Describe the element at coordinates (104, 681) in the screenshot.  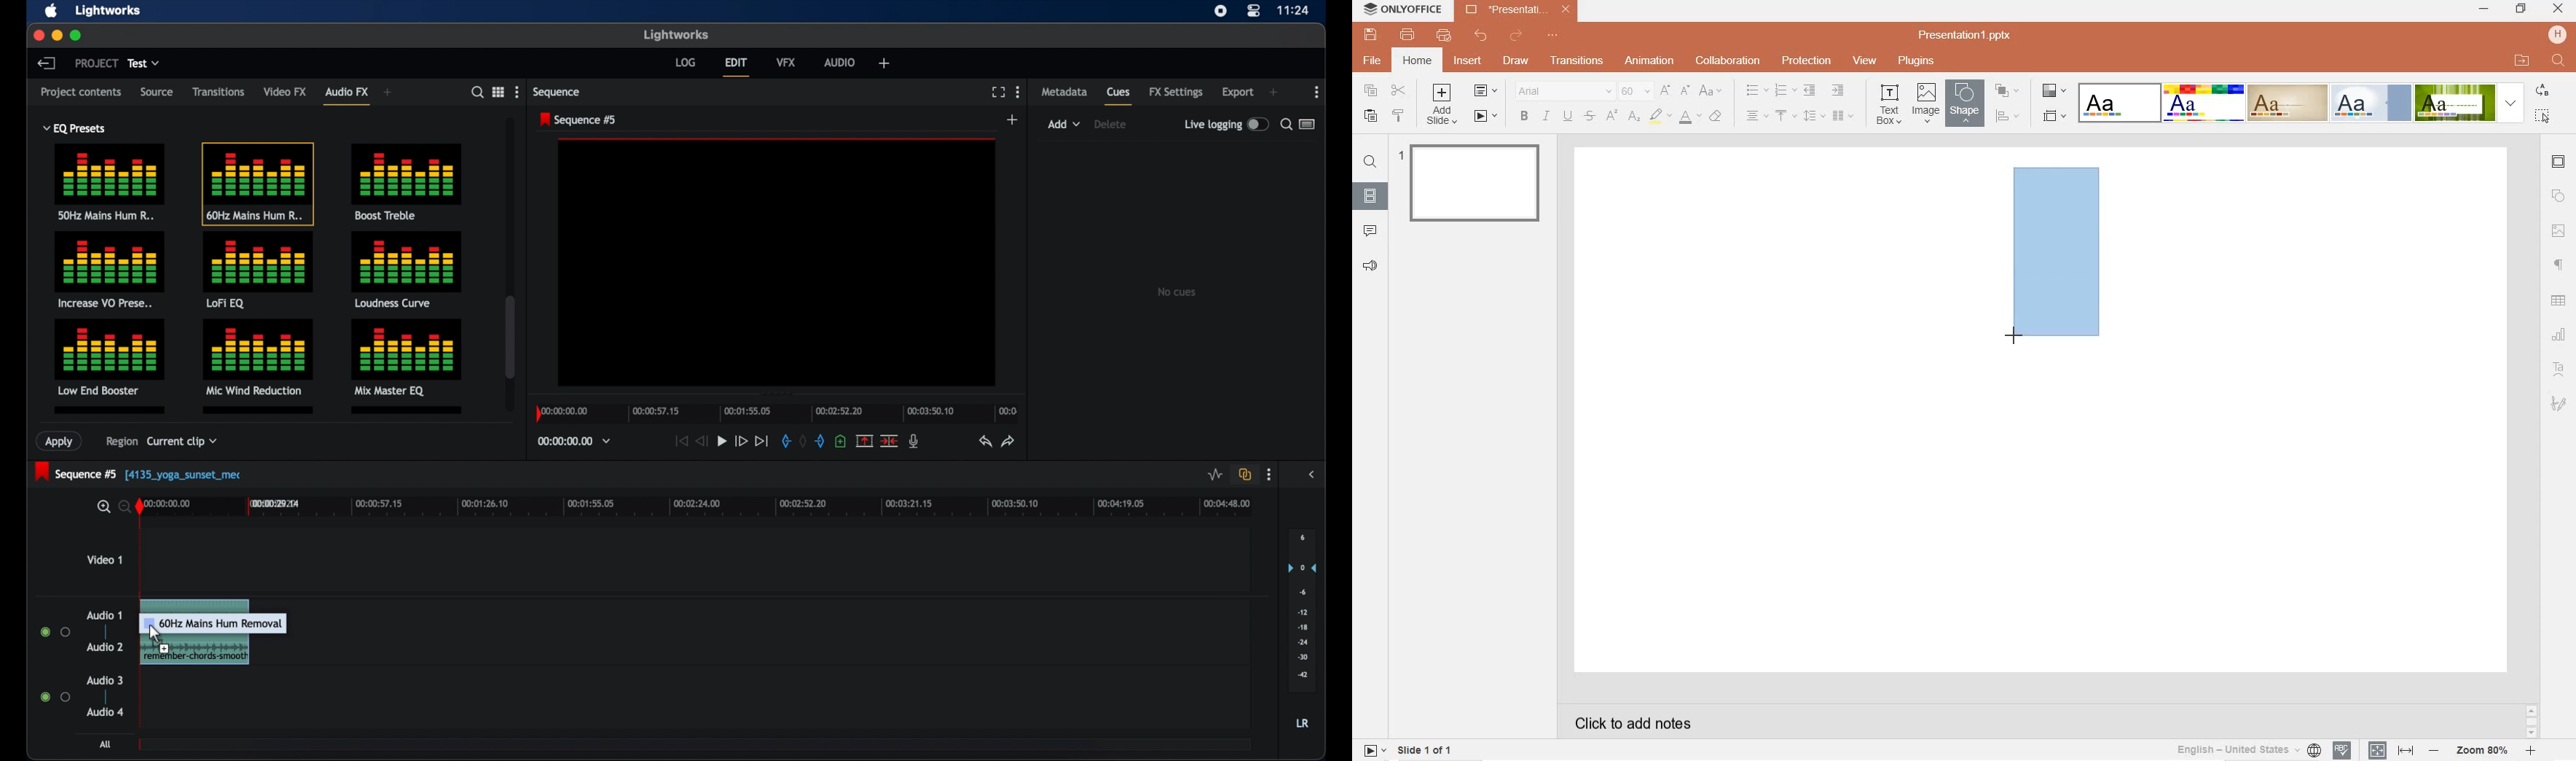
I see `audio 3` at that location.